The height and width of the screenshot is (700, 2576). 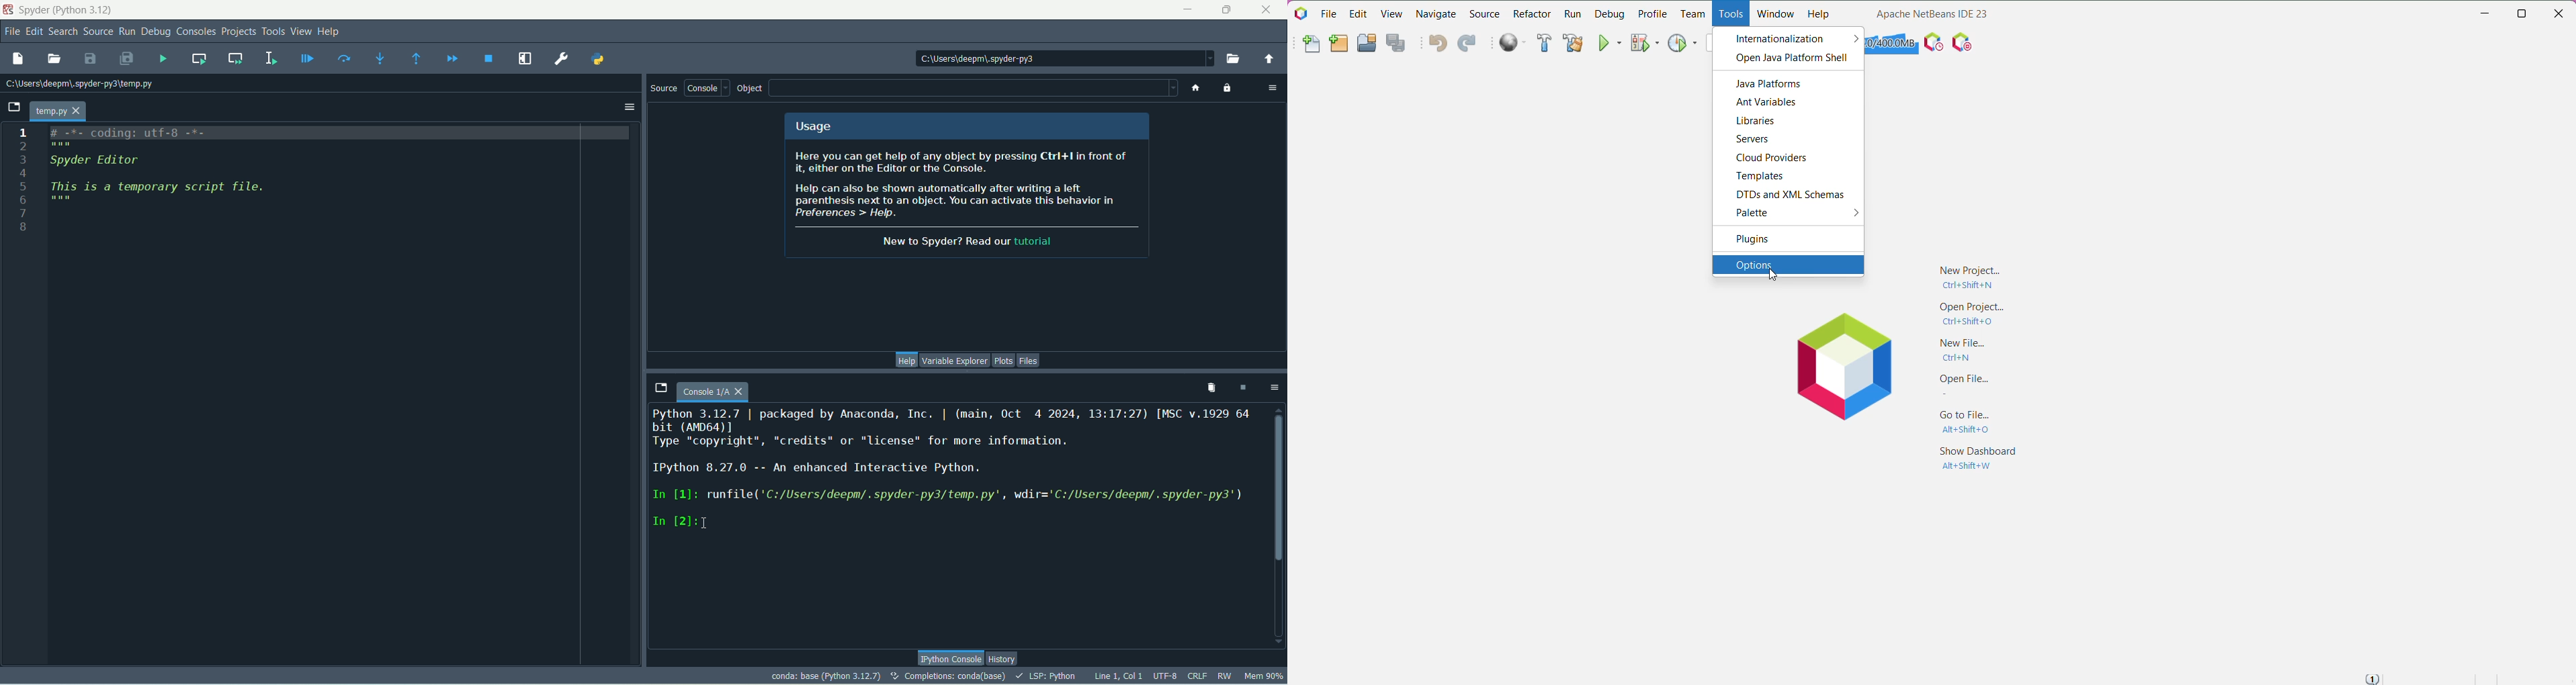 What do you see at coordinates (814, 129) in the screenshot?
I see `usage` at bounding box center [814, 129].